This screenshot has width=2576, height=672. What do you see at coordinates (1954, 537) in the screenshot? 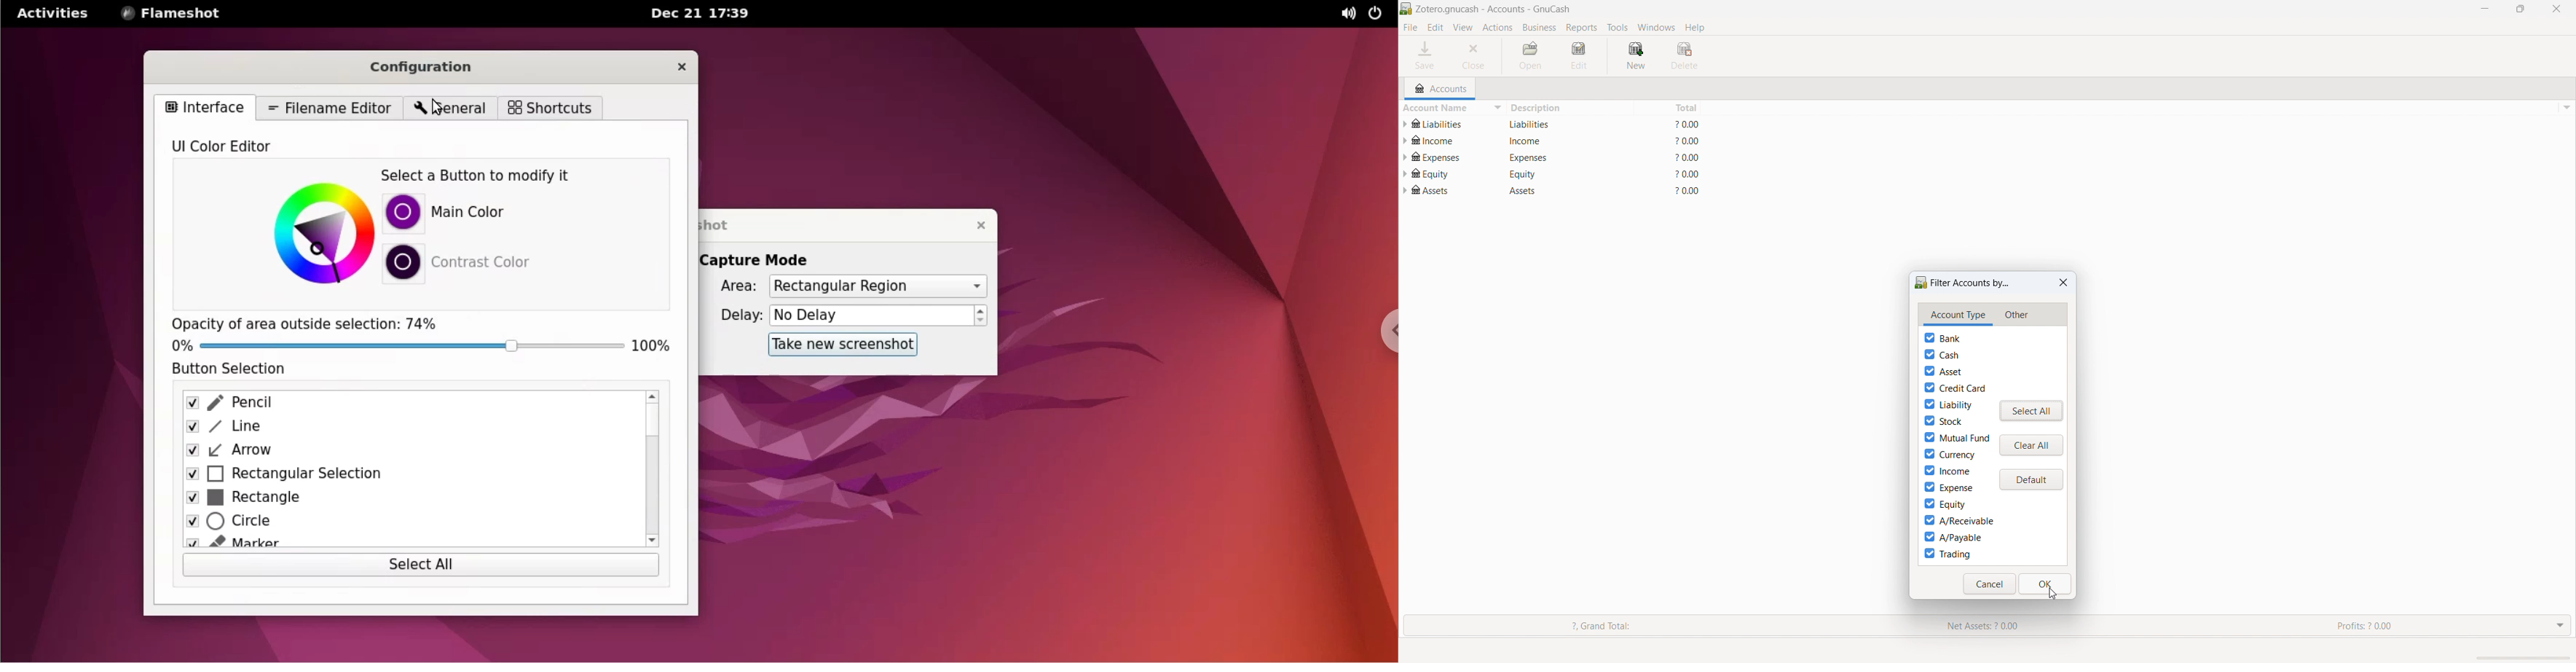
I see `A/payable` at bounding box center [1954, 537].